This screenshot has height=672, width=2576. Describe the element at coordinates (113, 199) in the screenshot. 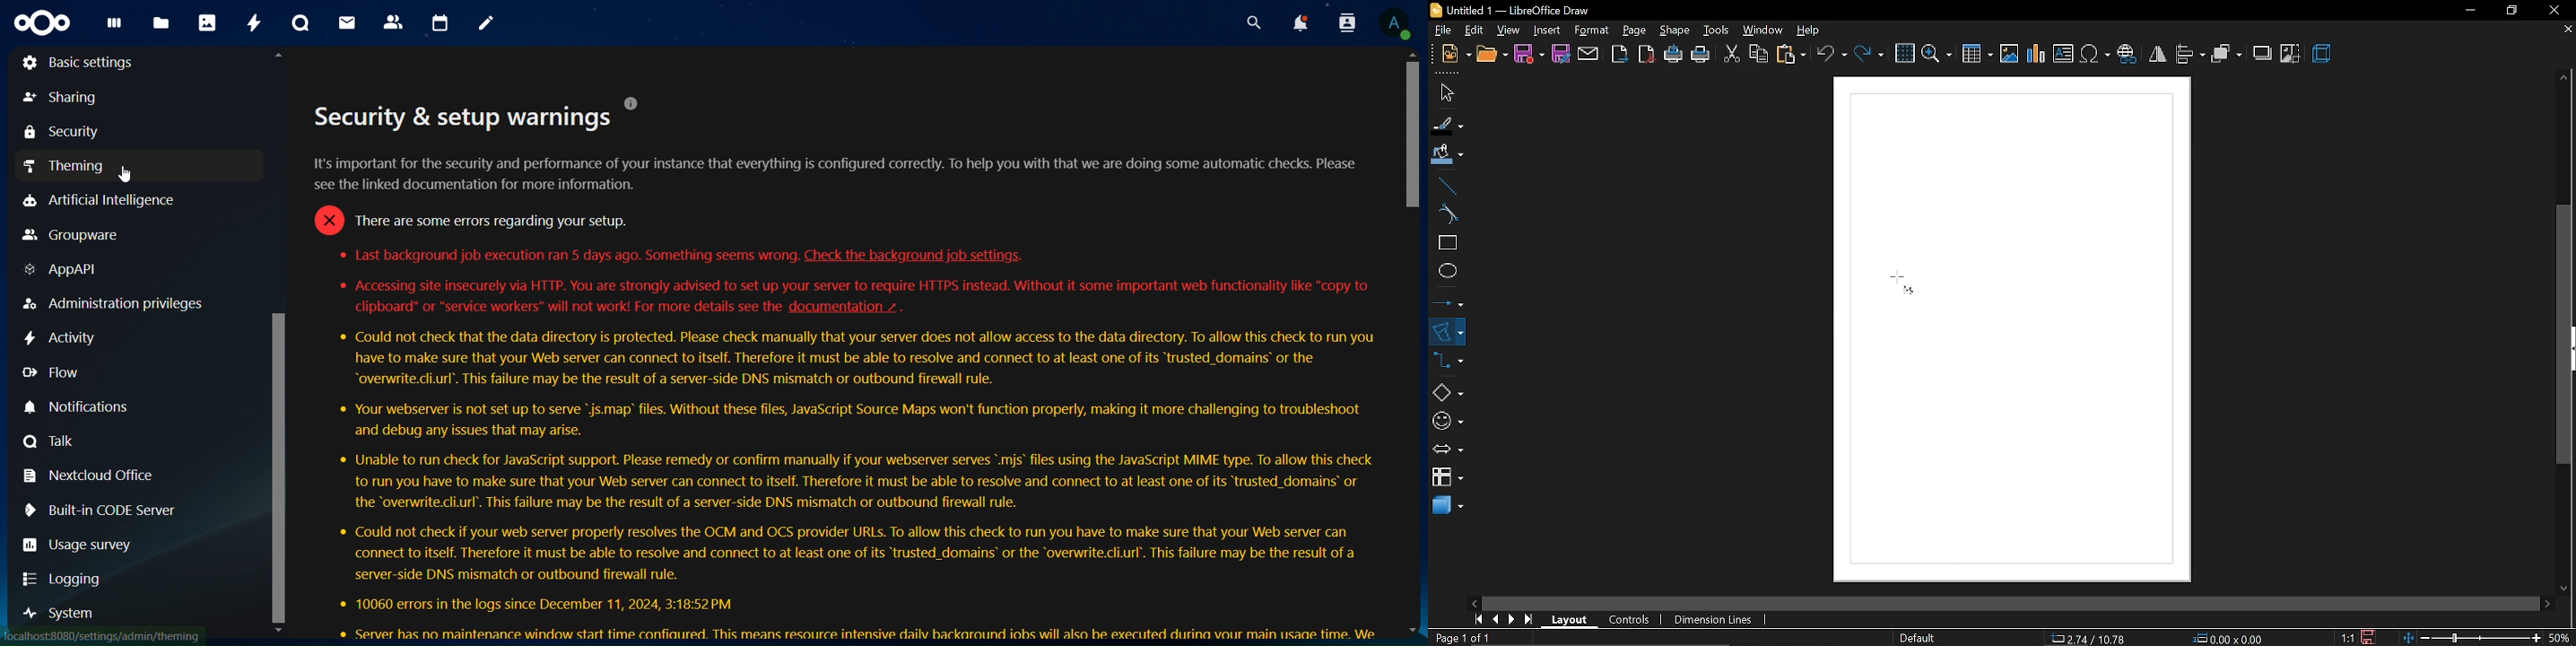

I see `artificial intelligence` at that location.